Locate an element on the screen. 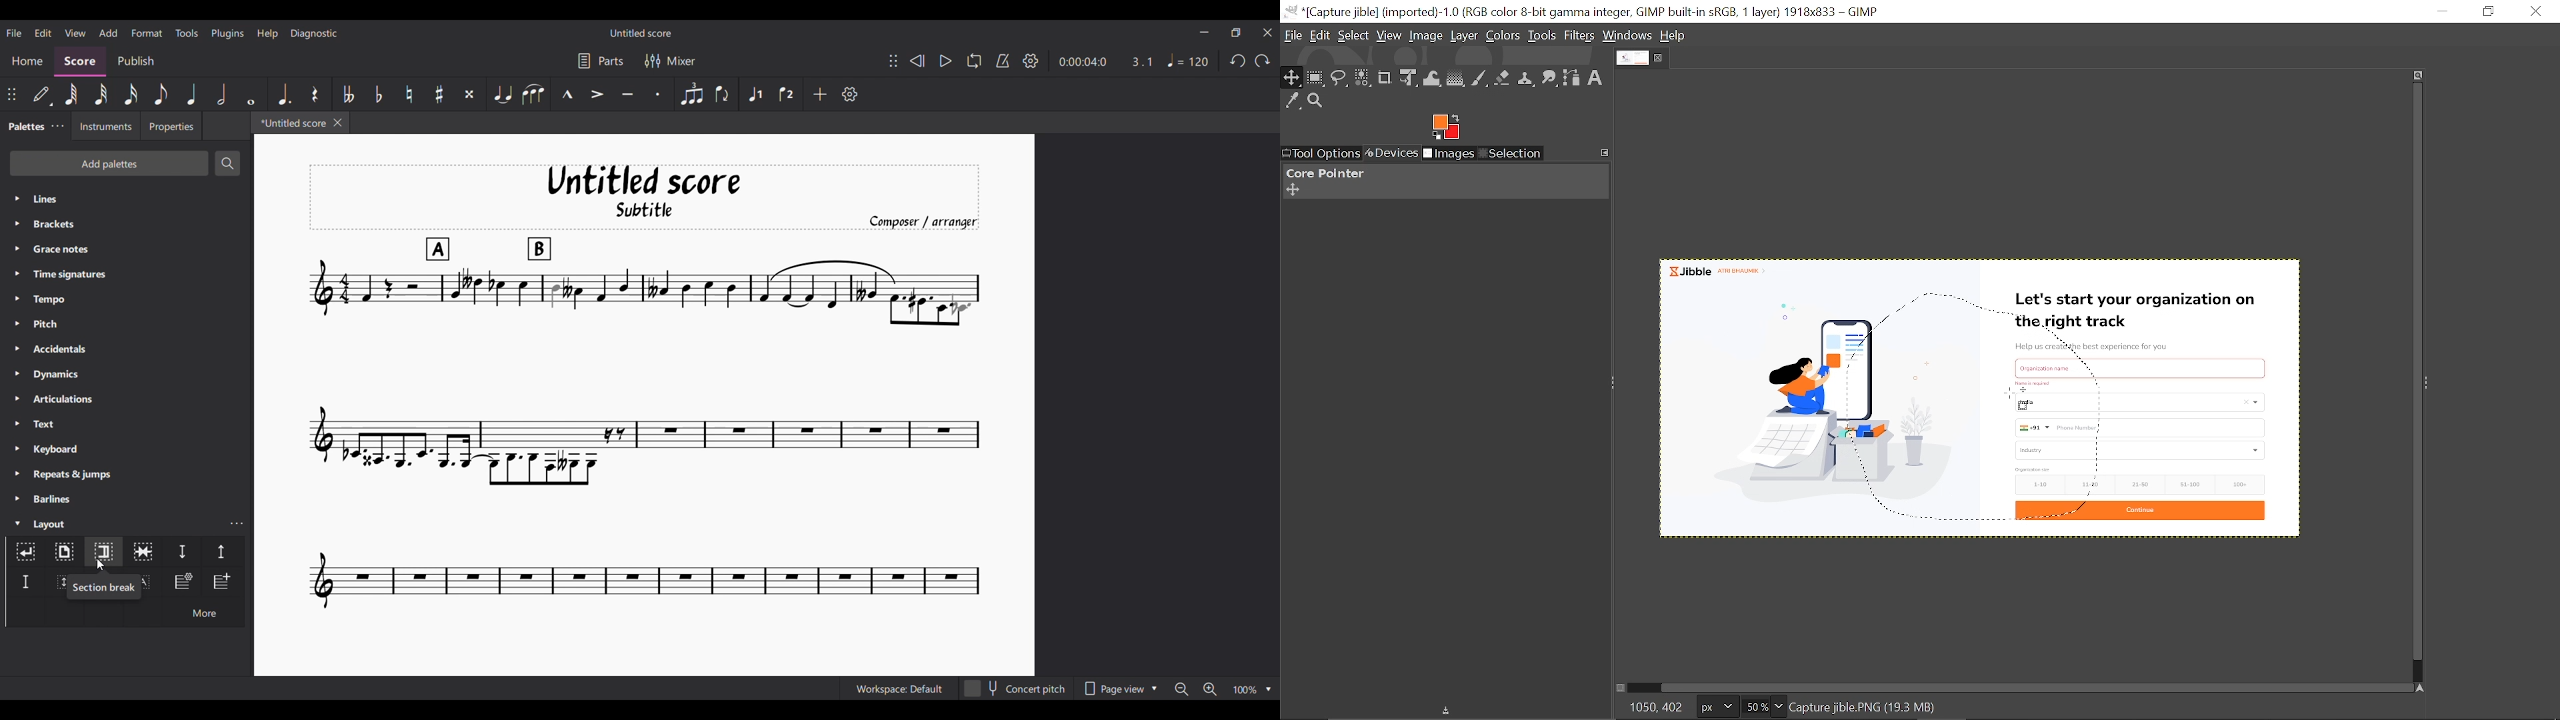 This screenshot has width=2576, height=728. File is located at coordinates (1293, 36).